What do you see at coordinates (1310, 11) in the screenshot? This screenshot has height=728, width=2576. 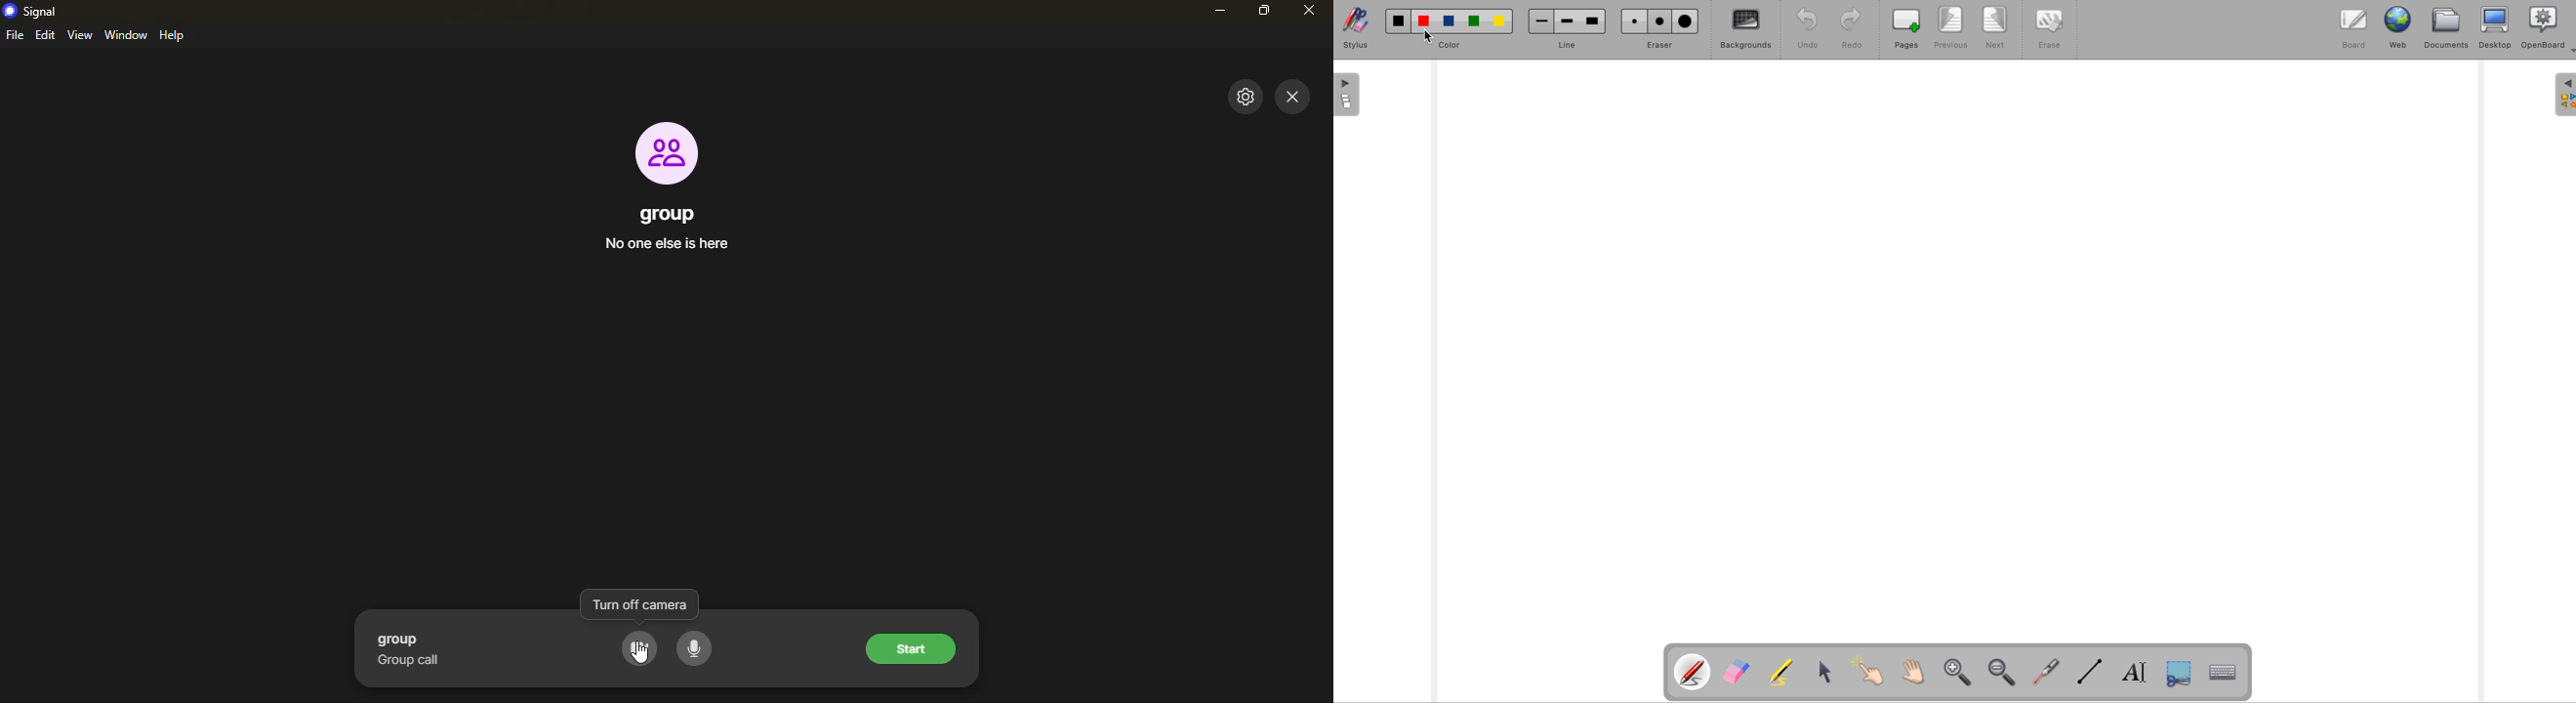 I see `close` at bounding box center [1310, 11].